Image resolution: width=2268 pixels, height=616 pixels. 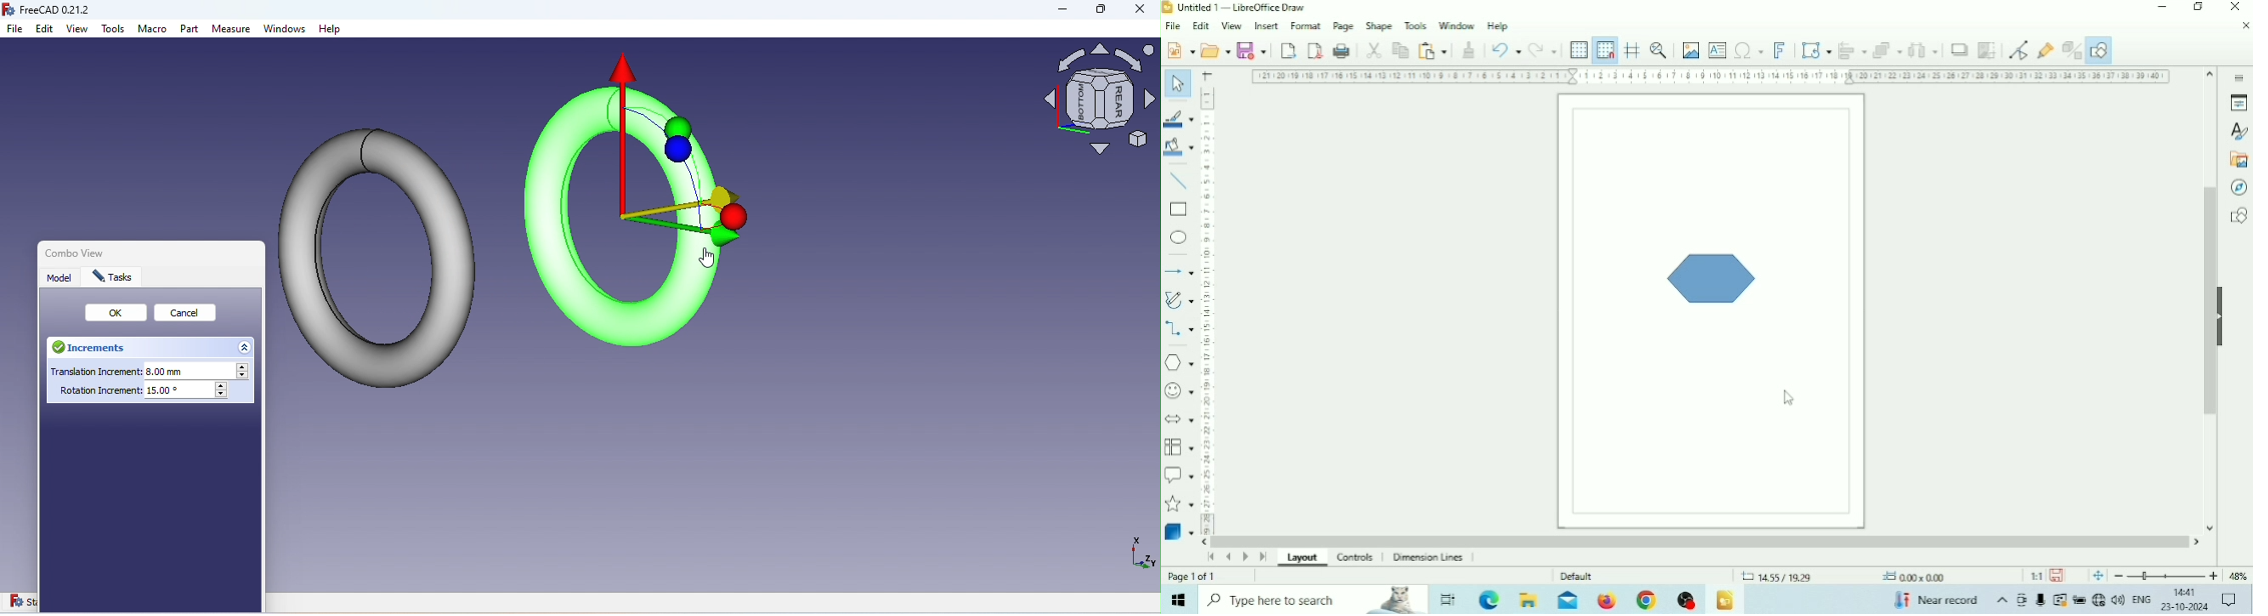 What do you see at coordinates (1986, 50) in the screenshot?
I see `Crop Image` at bounding box center [1986, 50].